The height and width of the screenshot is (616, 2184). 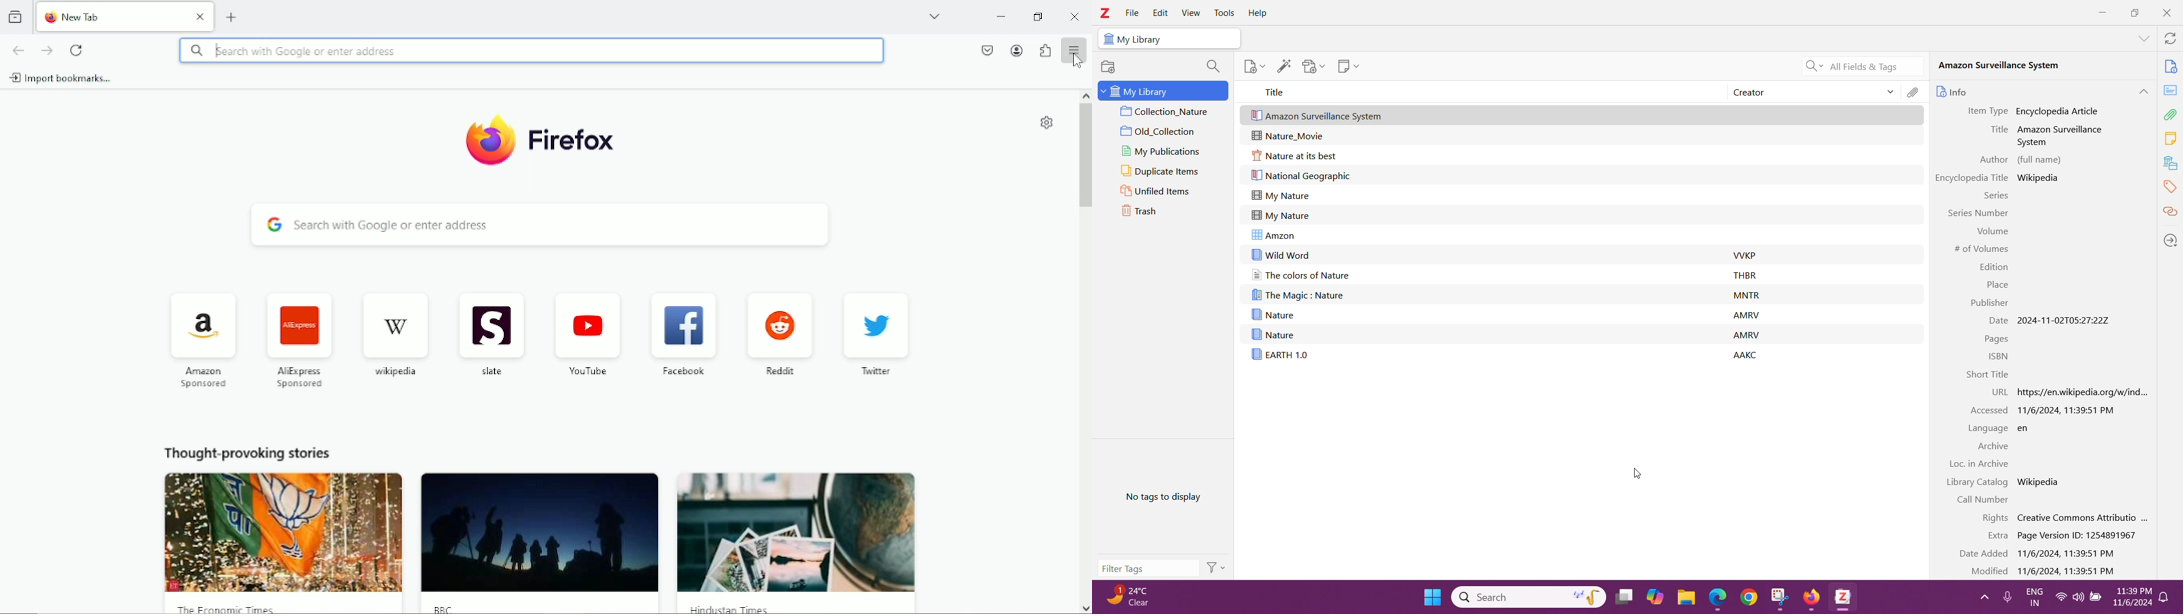 What do you see at coordinates (1085, 608) in the screenshot?
I see `scroll down` at bounding box center [1085, 608].